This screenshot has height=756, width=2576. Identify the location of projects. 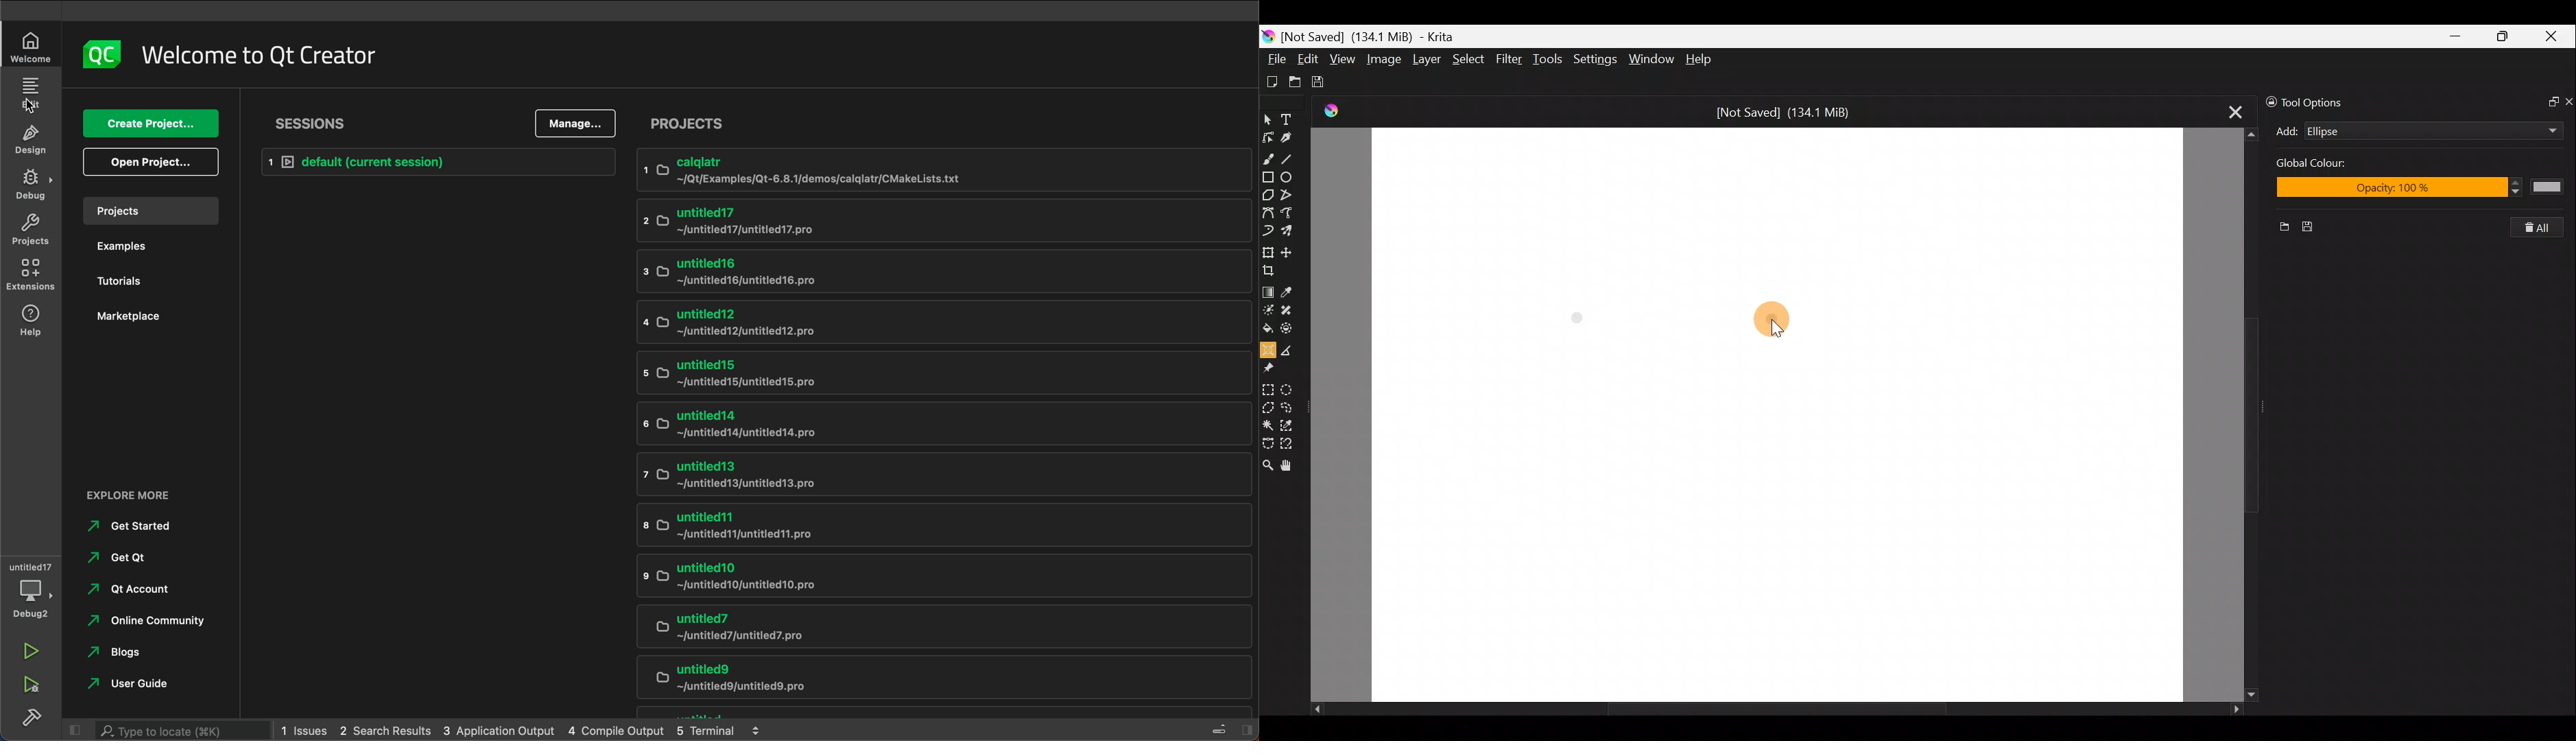
(936, 117).